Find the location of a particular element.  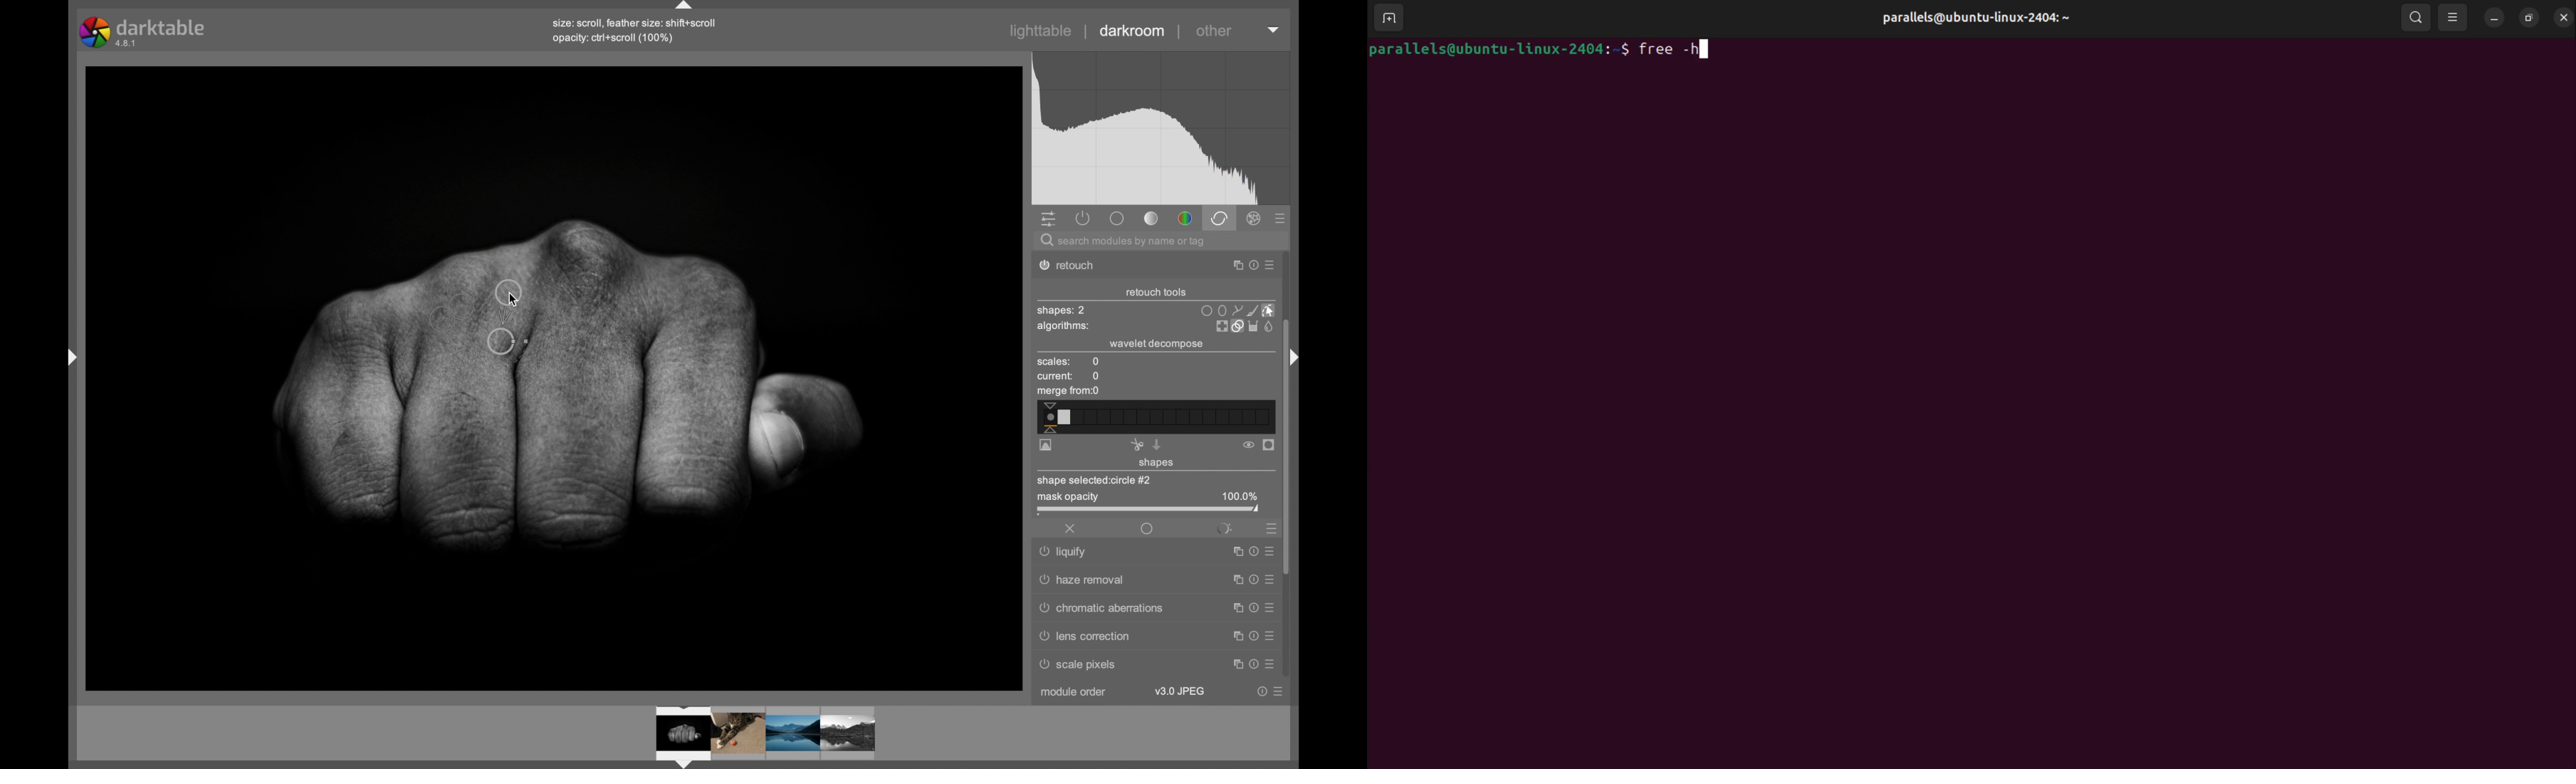

maximize is located at coordinates (1232, 266).